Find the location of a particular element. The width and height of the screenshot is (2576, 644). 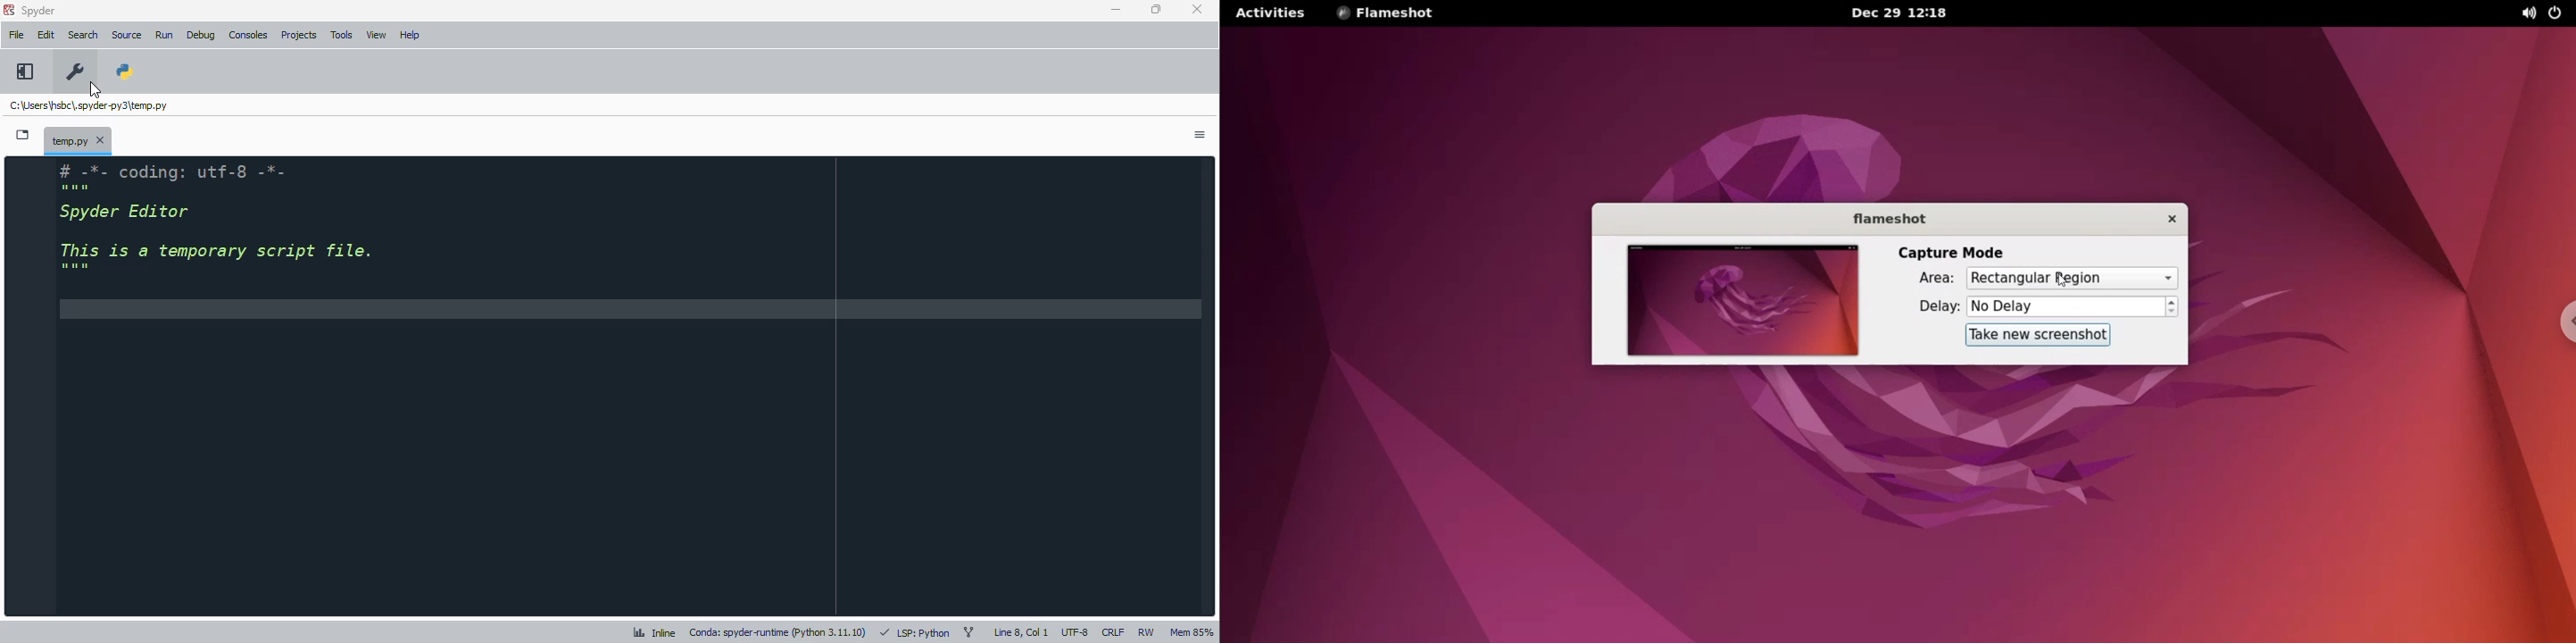

editor is located at coordinates (633, 386).